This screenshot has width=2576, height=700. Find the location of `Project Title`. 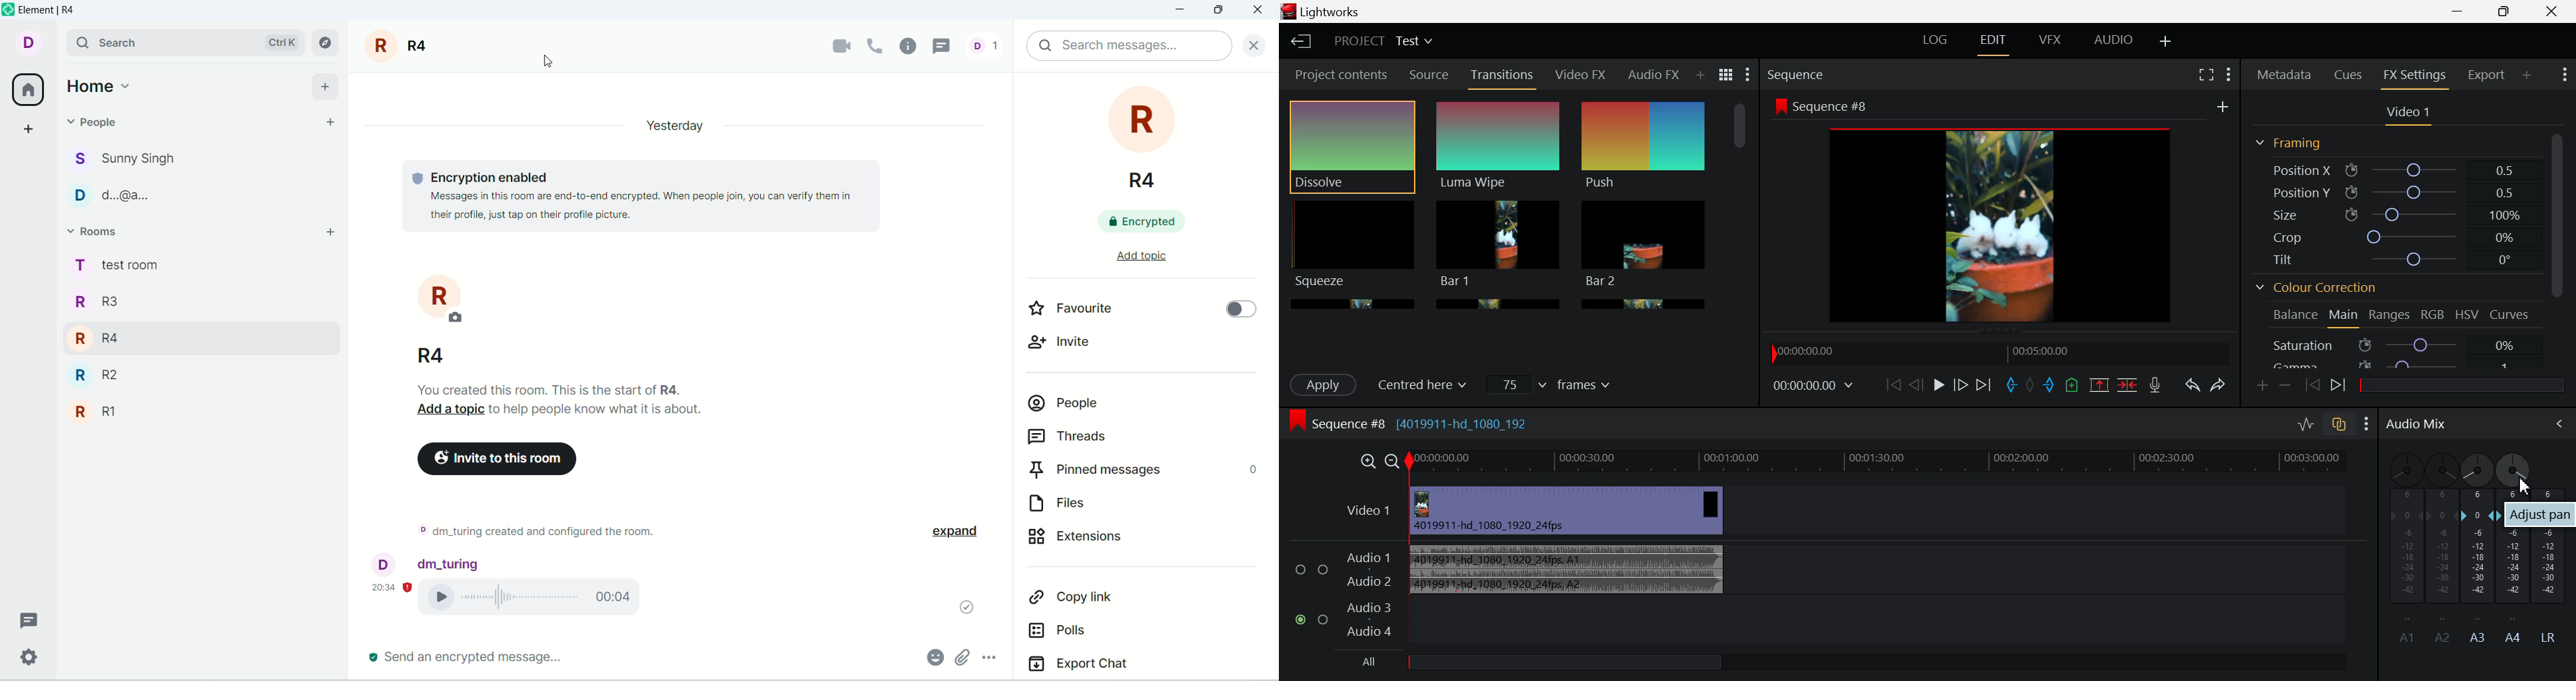

Project Title is located at coordinates (1386, 41).